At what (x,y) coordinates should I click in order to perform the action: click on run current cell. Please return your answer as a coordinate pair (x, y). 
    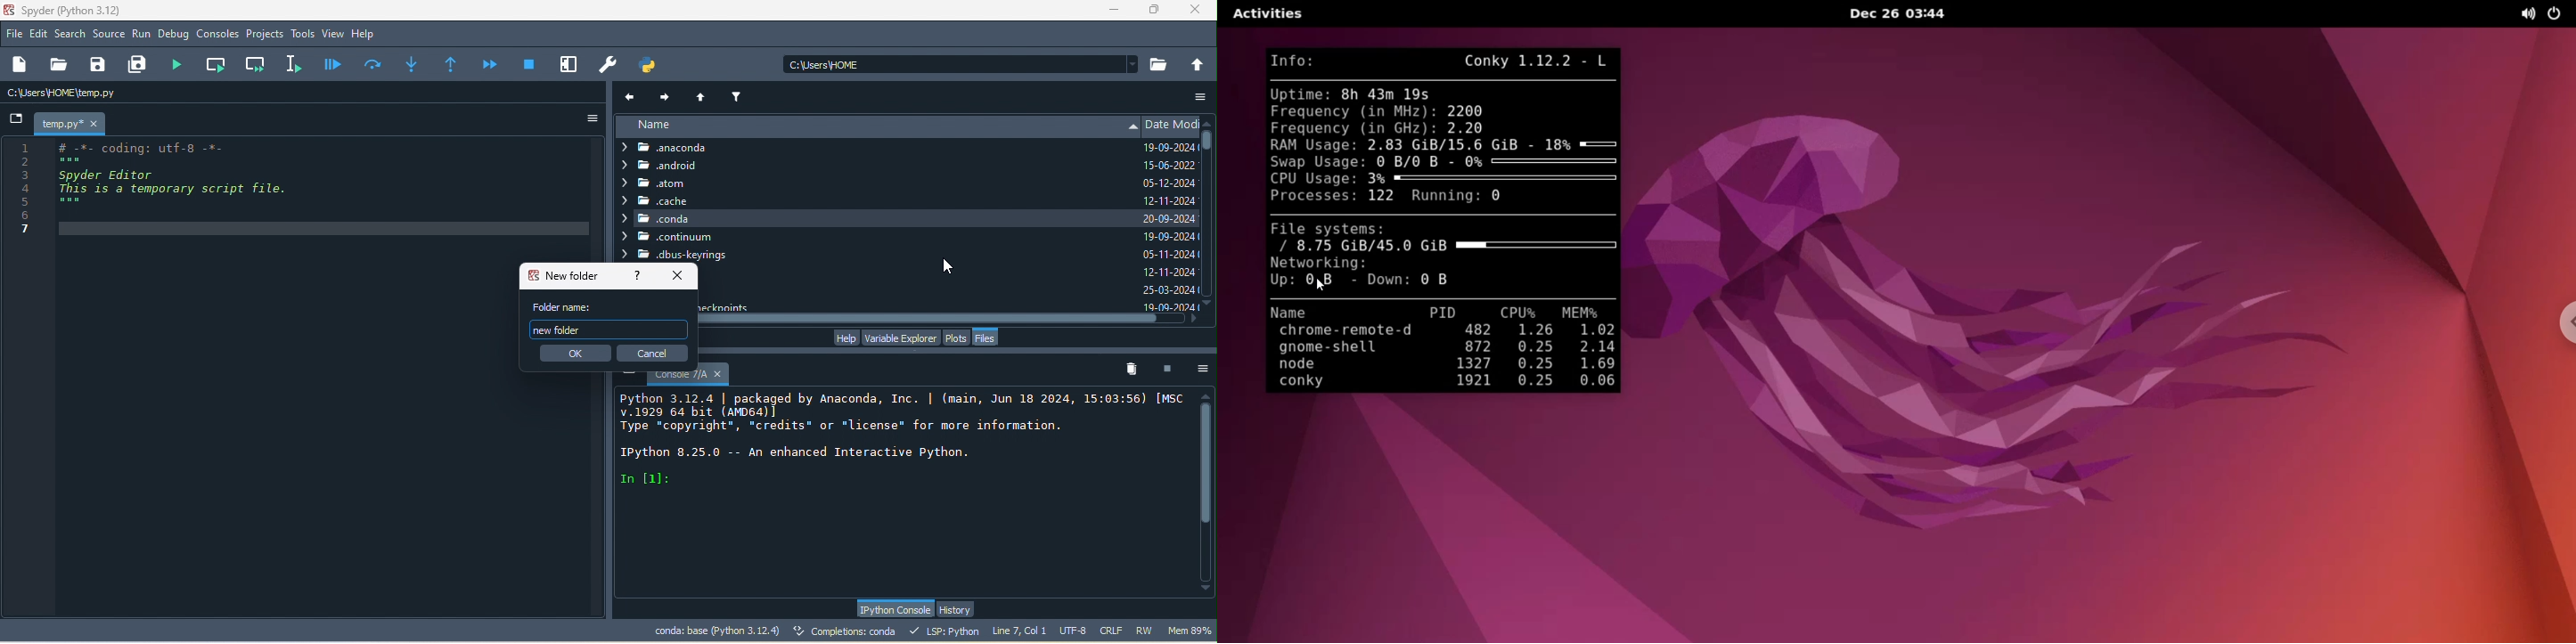
    Looking at the image, I should click on (218, 64).